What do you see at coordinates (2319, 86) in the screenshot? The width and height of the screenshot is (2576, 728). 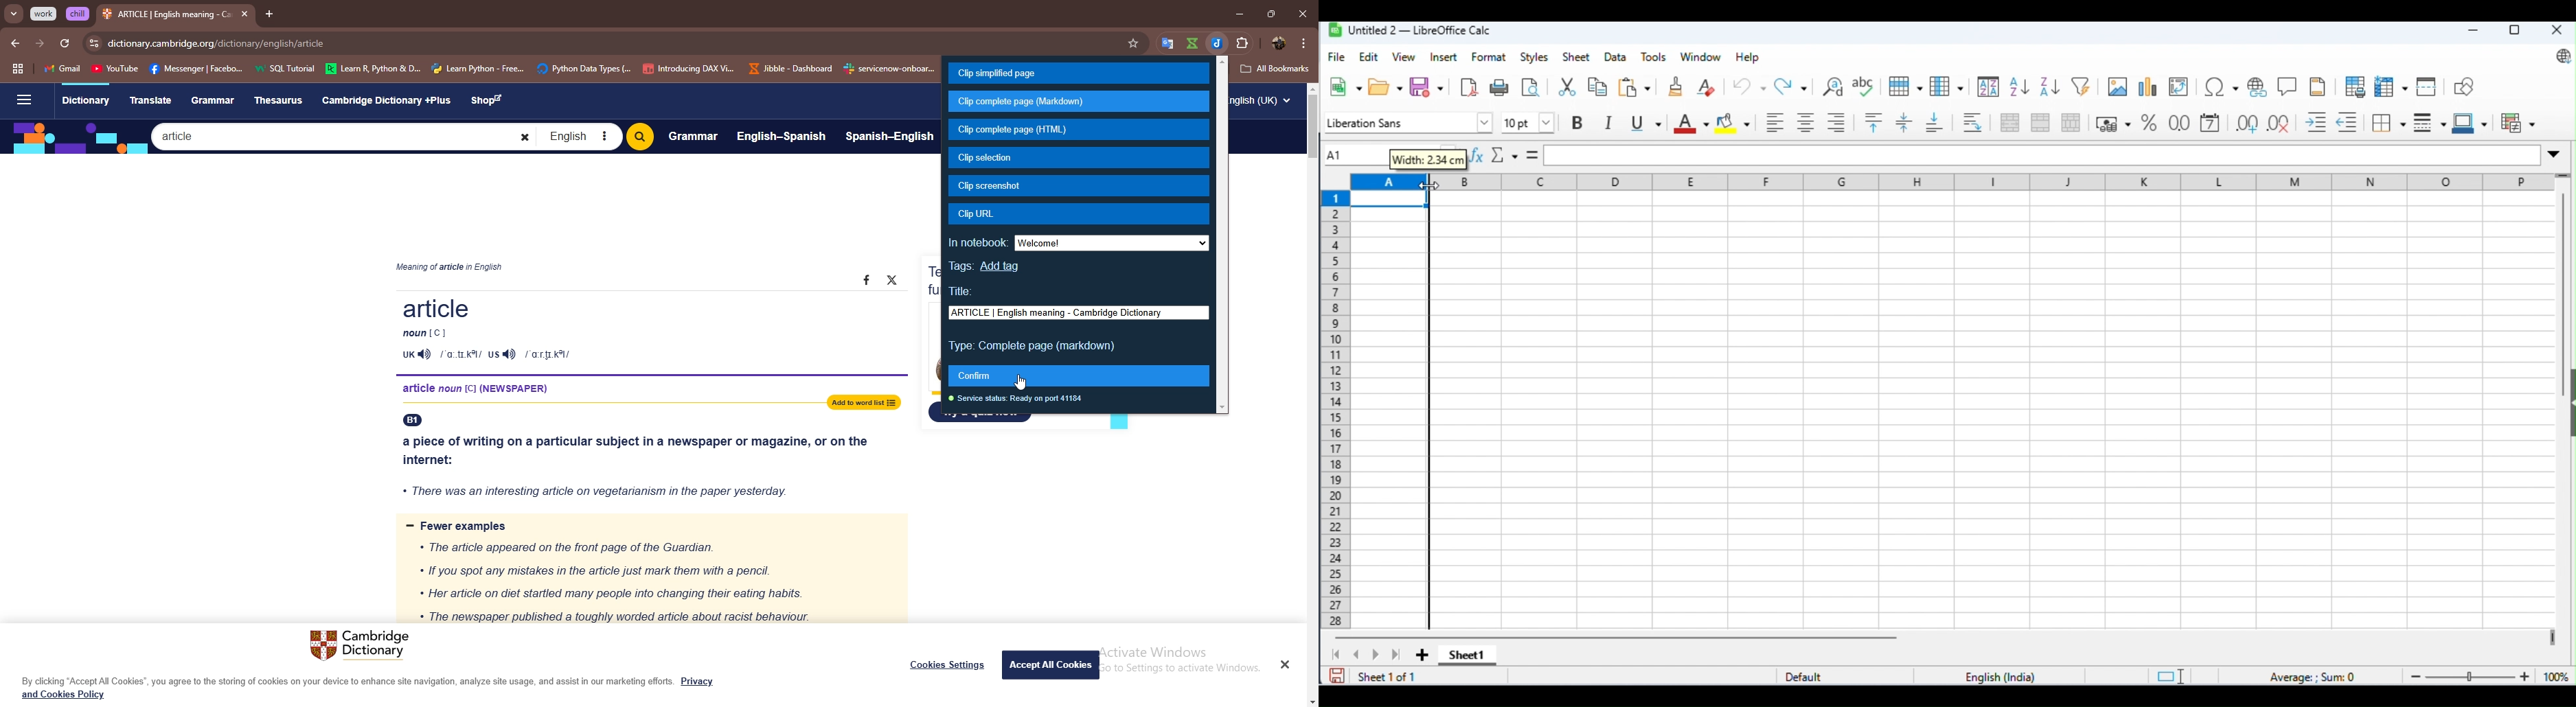 I see `header and footer` at bounding box center [2319, 86].